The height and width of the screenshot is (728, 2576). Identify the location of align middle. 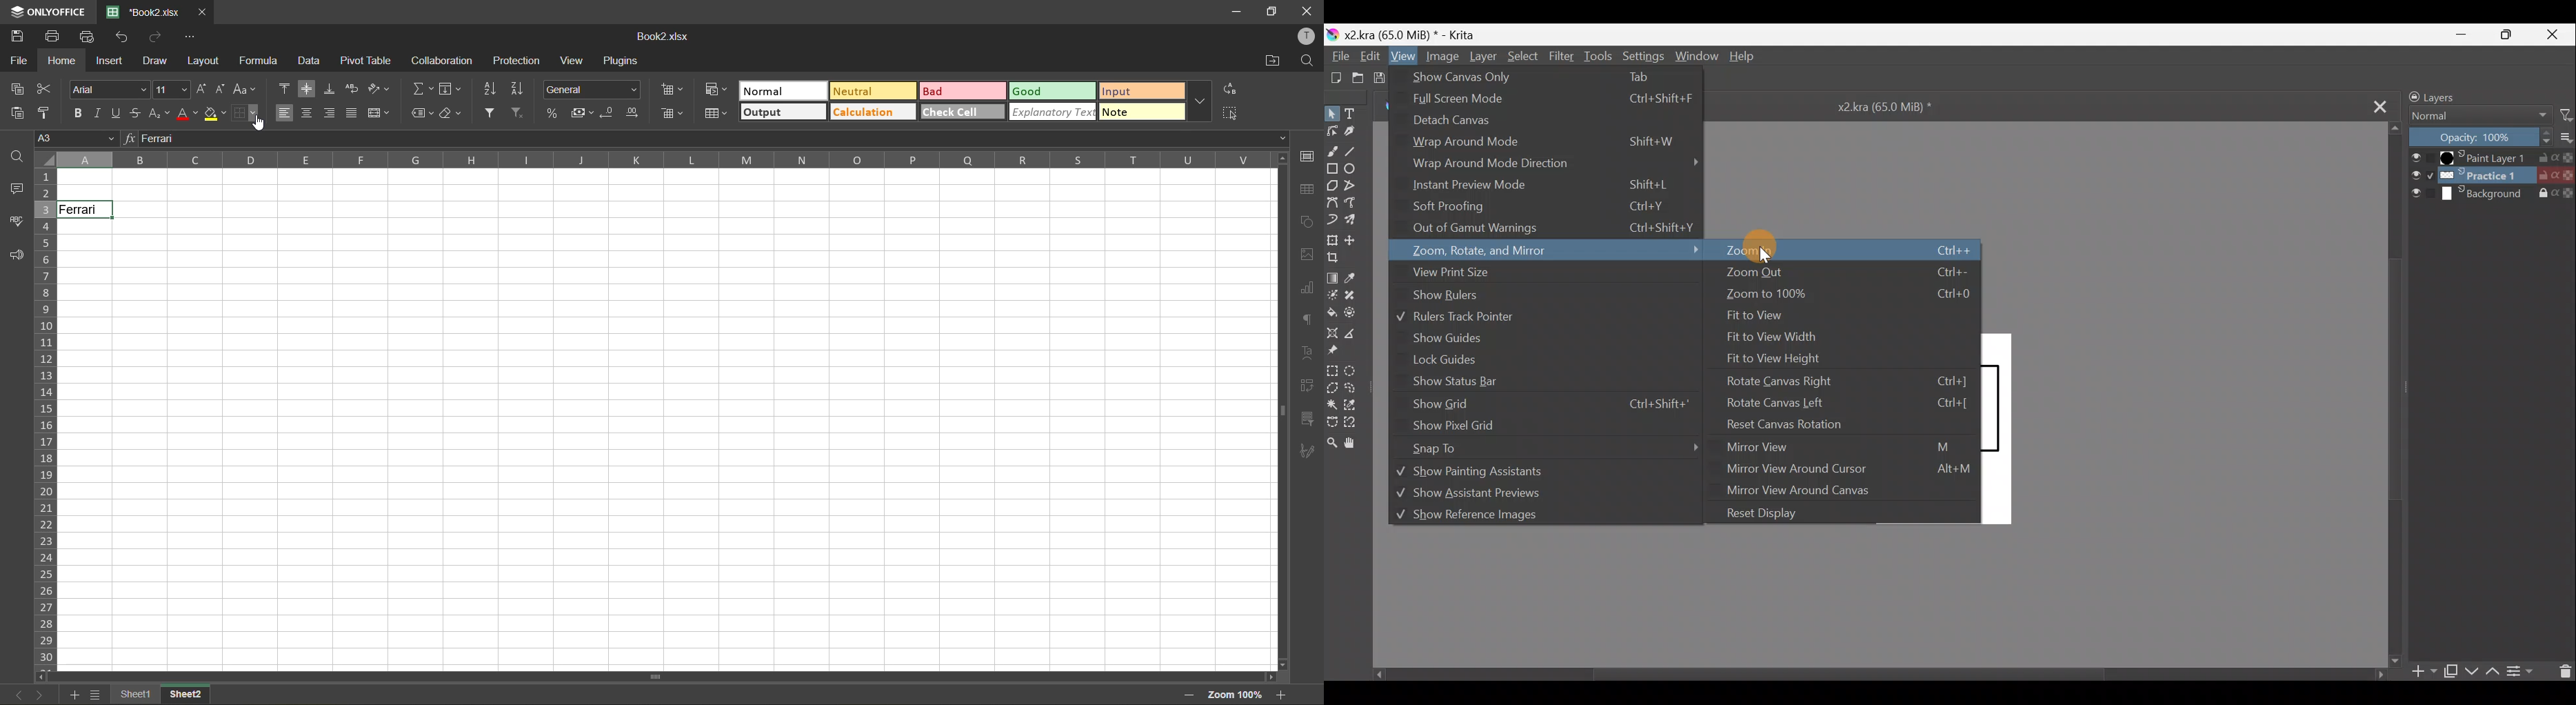
(308, 90).